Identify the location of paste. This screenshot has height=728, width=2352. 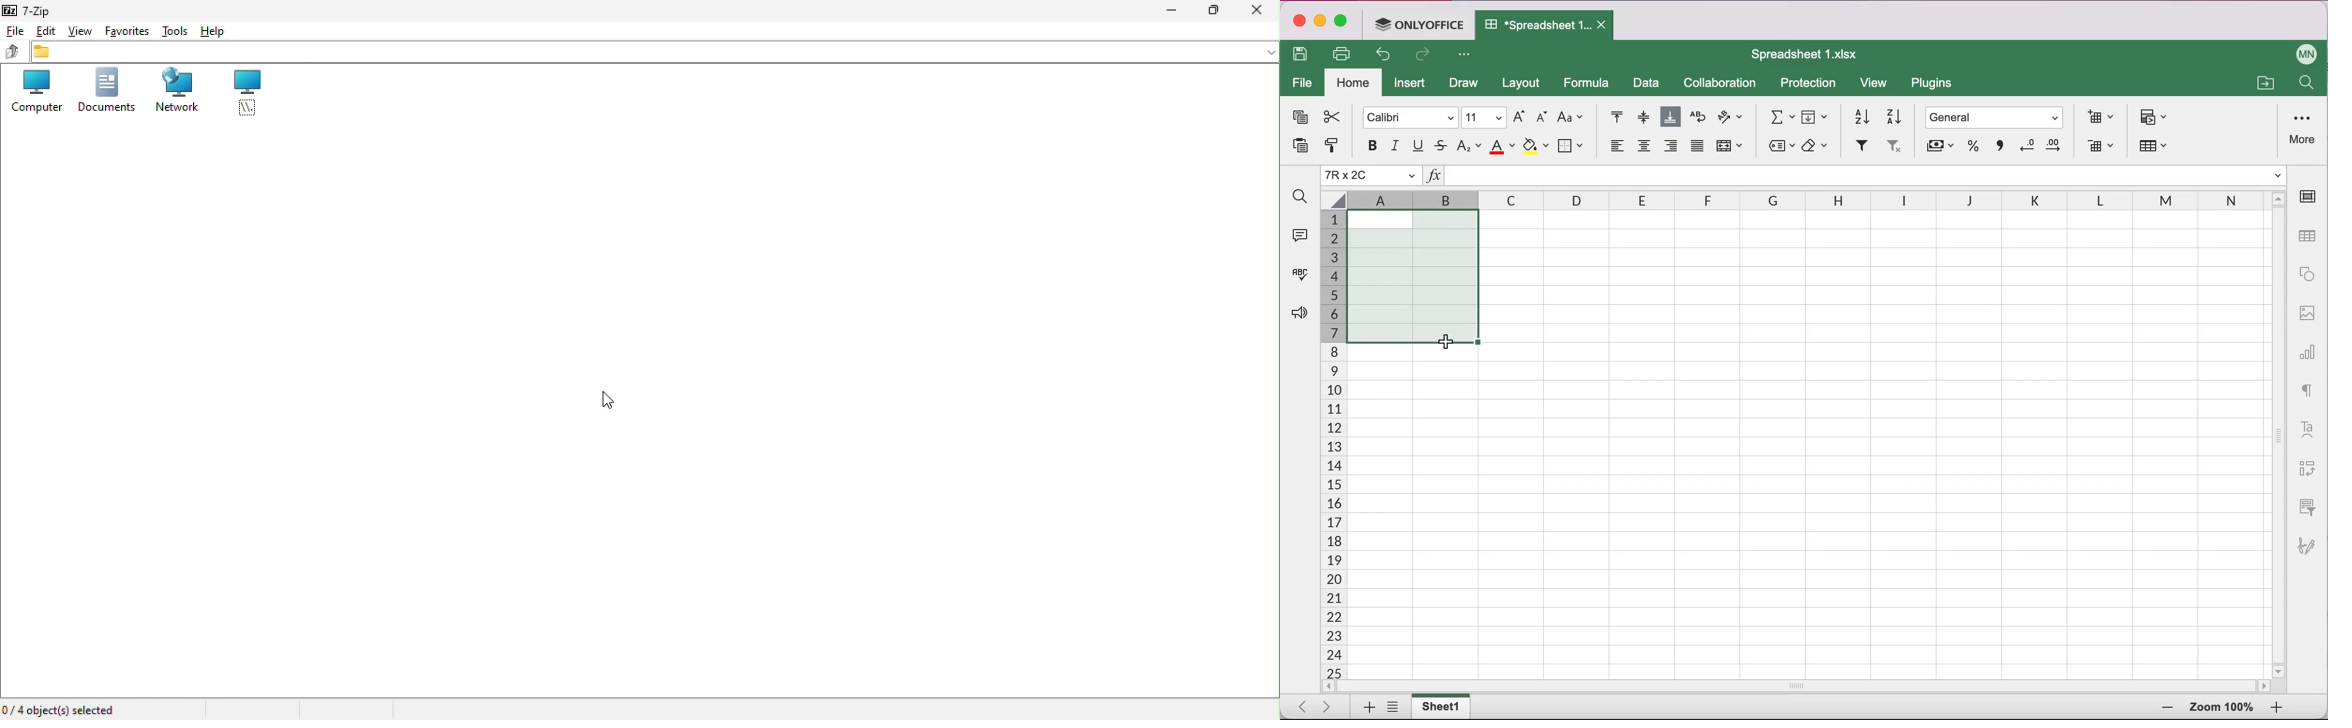
(1296, 149).